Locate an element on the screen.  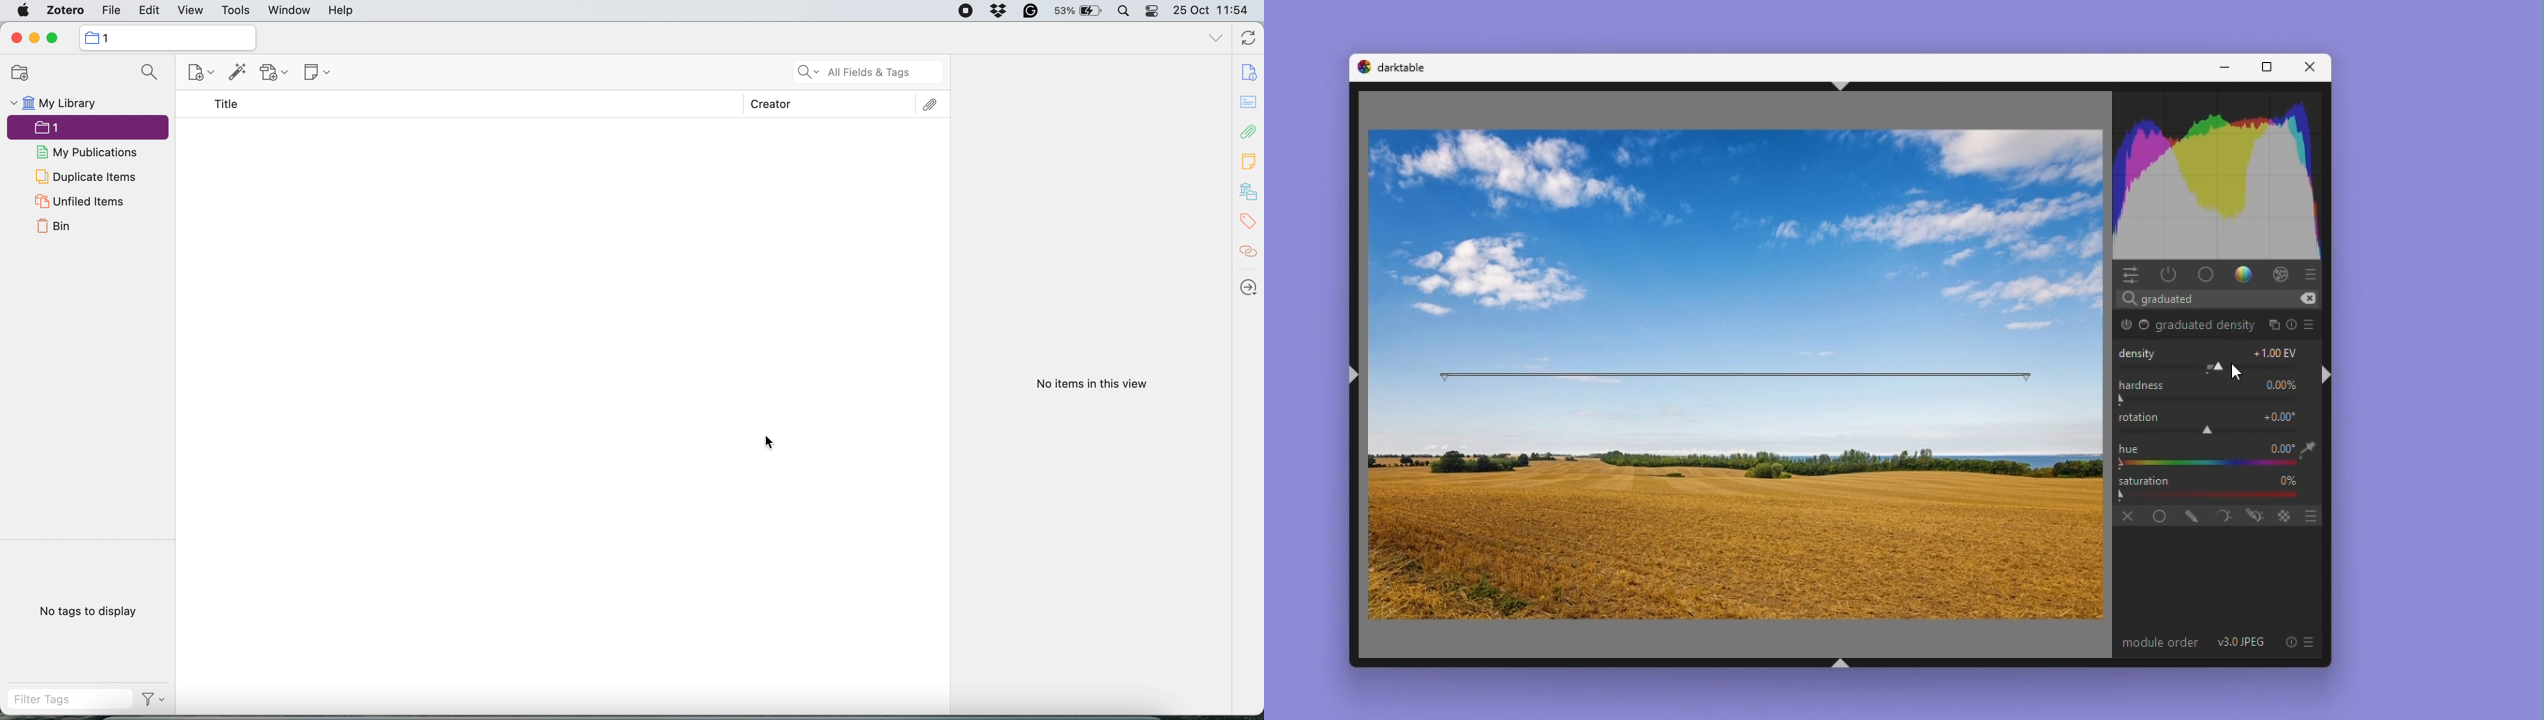
minimise is located at coordinates (36, 38).